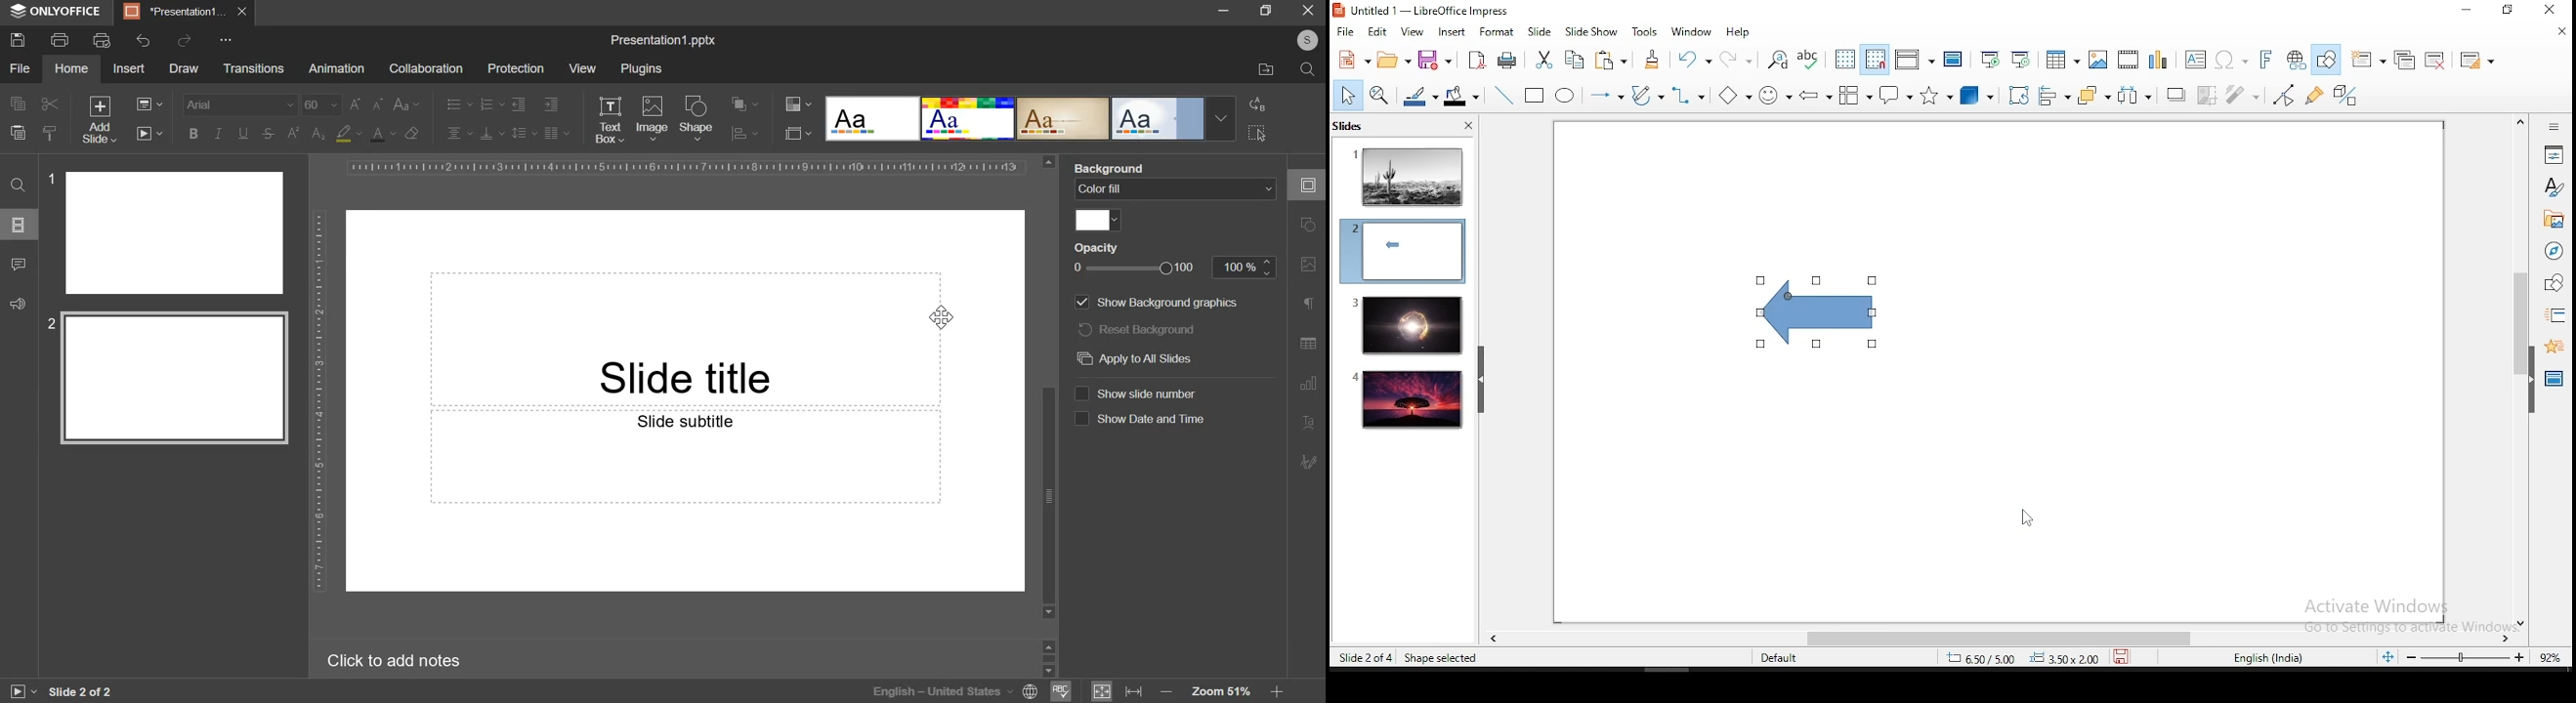 Image resolution: width=2576 pixels, height=728 pixels. I want to click on close, so click(2561, 30).